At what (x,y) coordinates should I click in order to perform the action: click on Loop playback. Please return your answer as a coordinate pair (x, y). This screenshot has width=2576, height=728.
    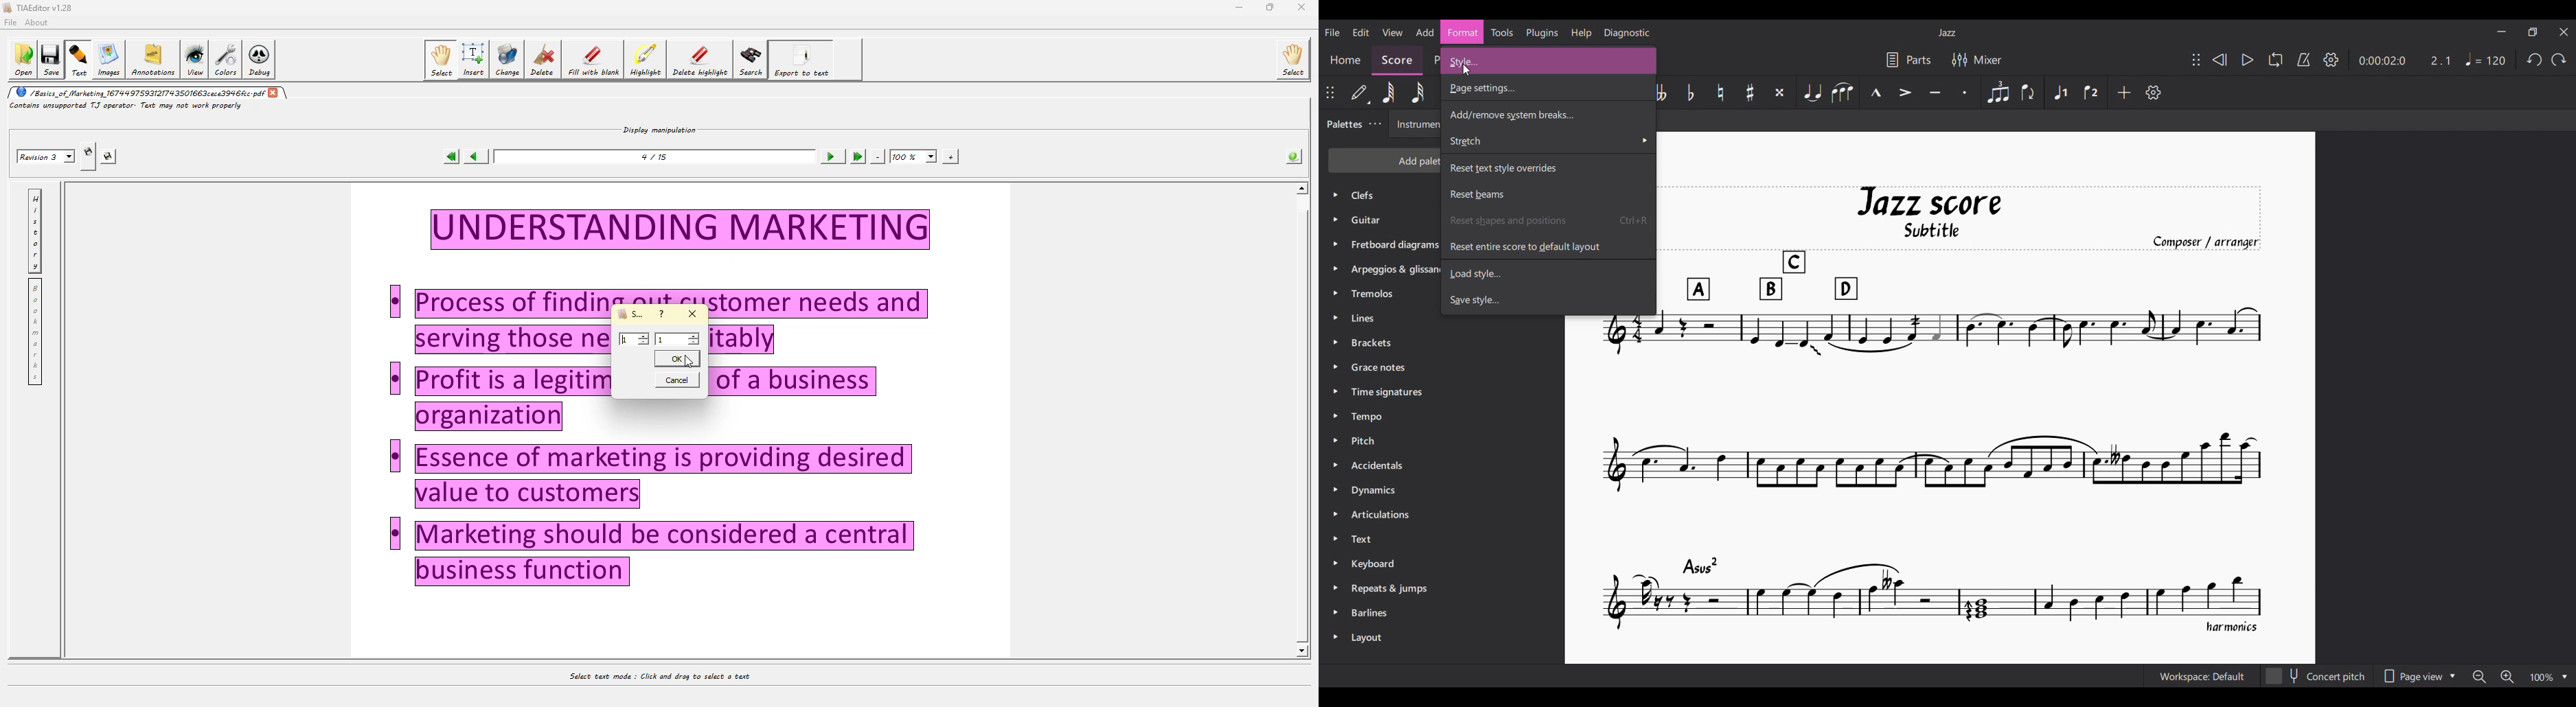
    Looking at the image, I should click on (2275, 59).